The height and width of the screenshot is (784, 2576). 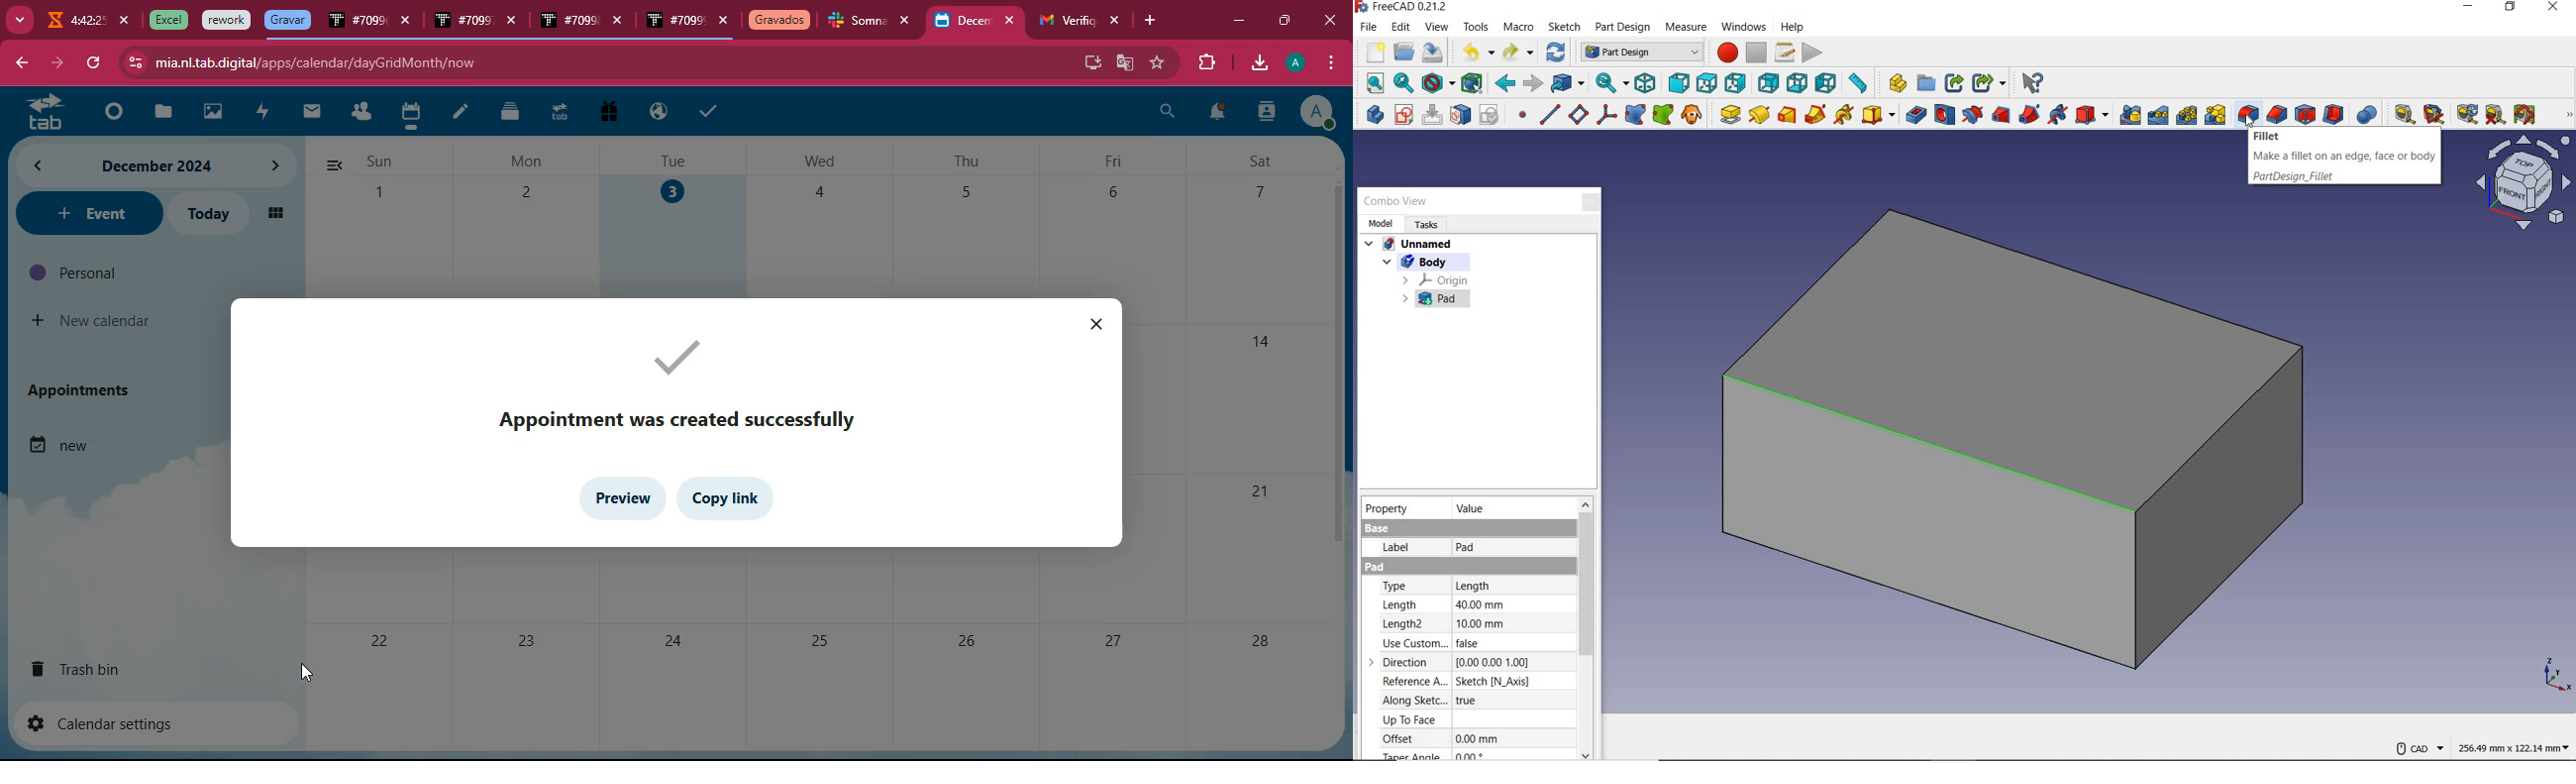 I want to click on event, so click(x=87, y=213).